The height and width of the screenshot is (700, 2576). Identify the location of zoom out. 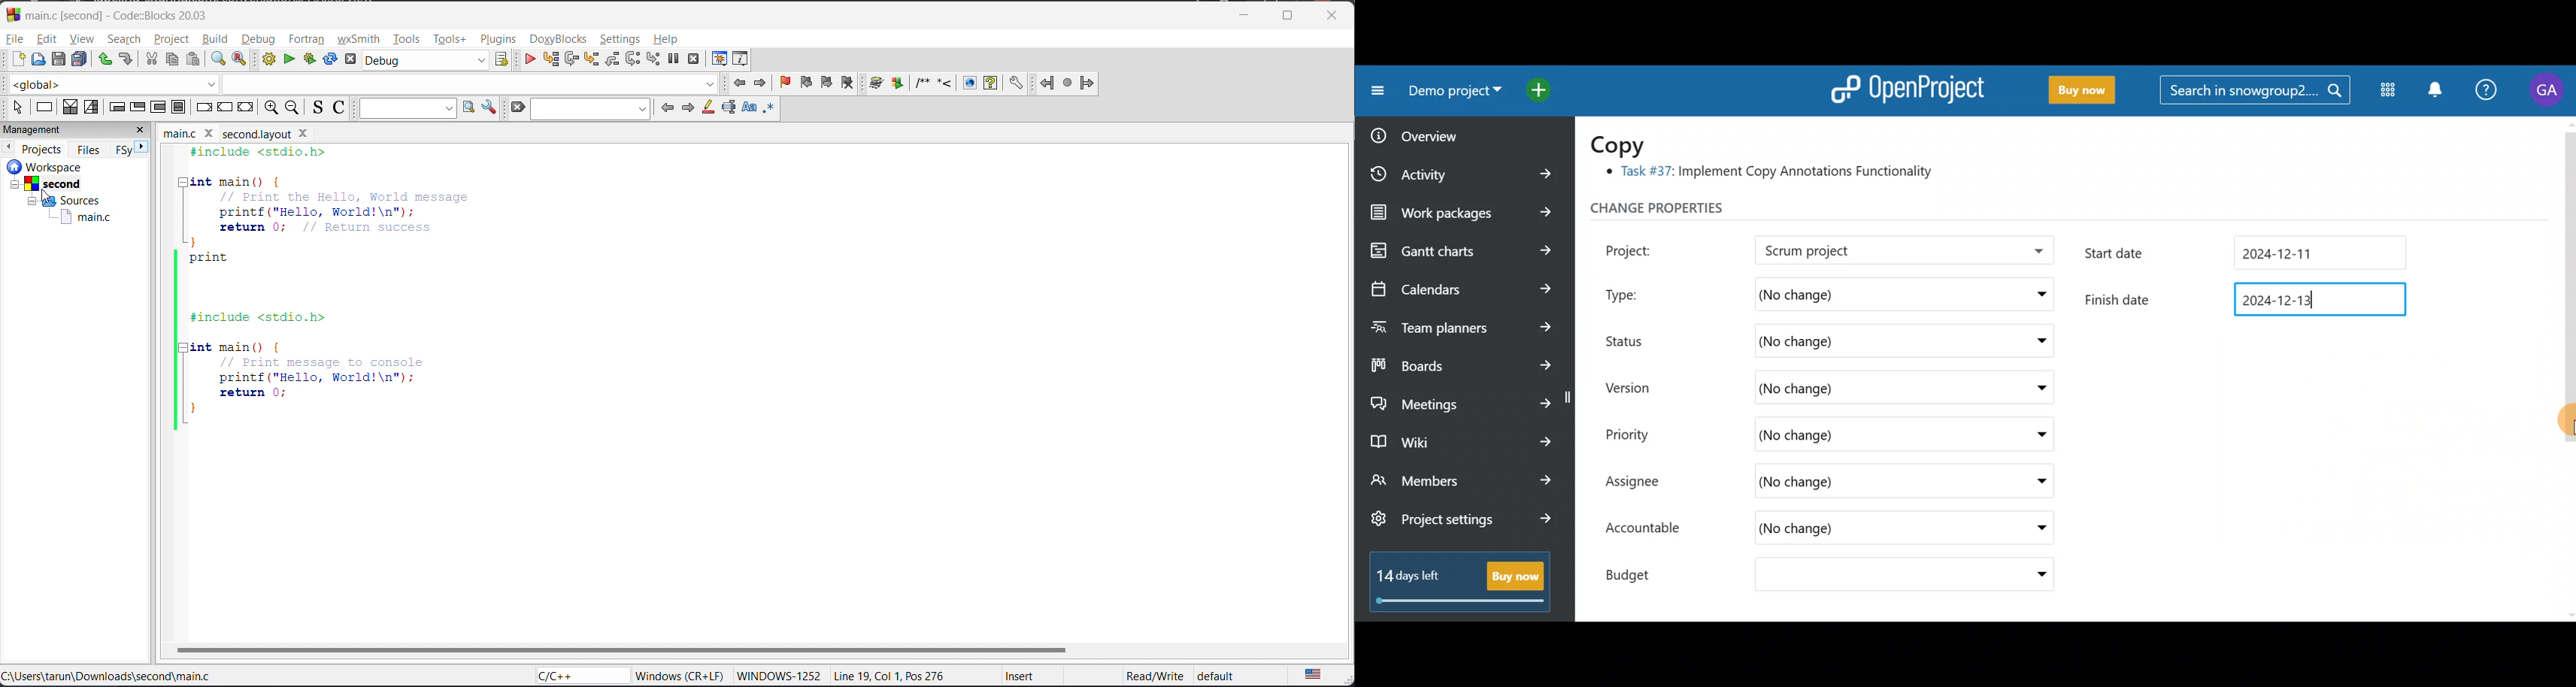
(295, 108).